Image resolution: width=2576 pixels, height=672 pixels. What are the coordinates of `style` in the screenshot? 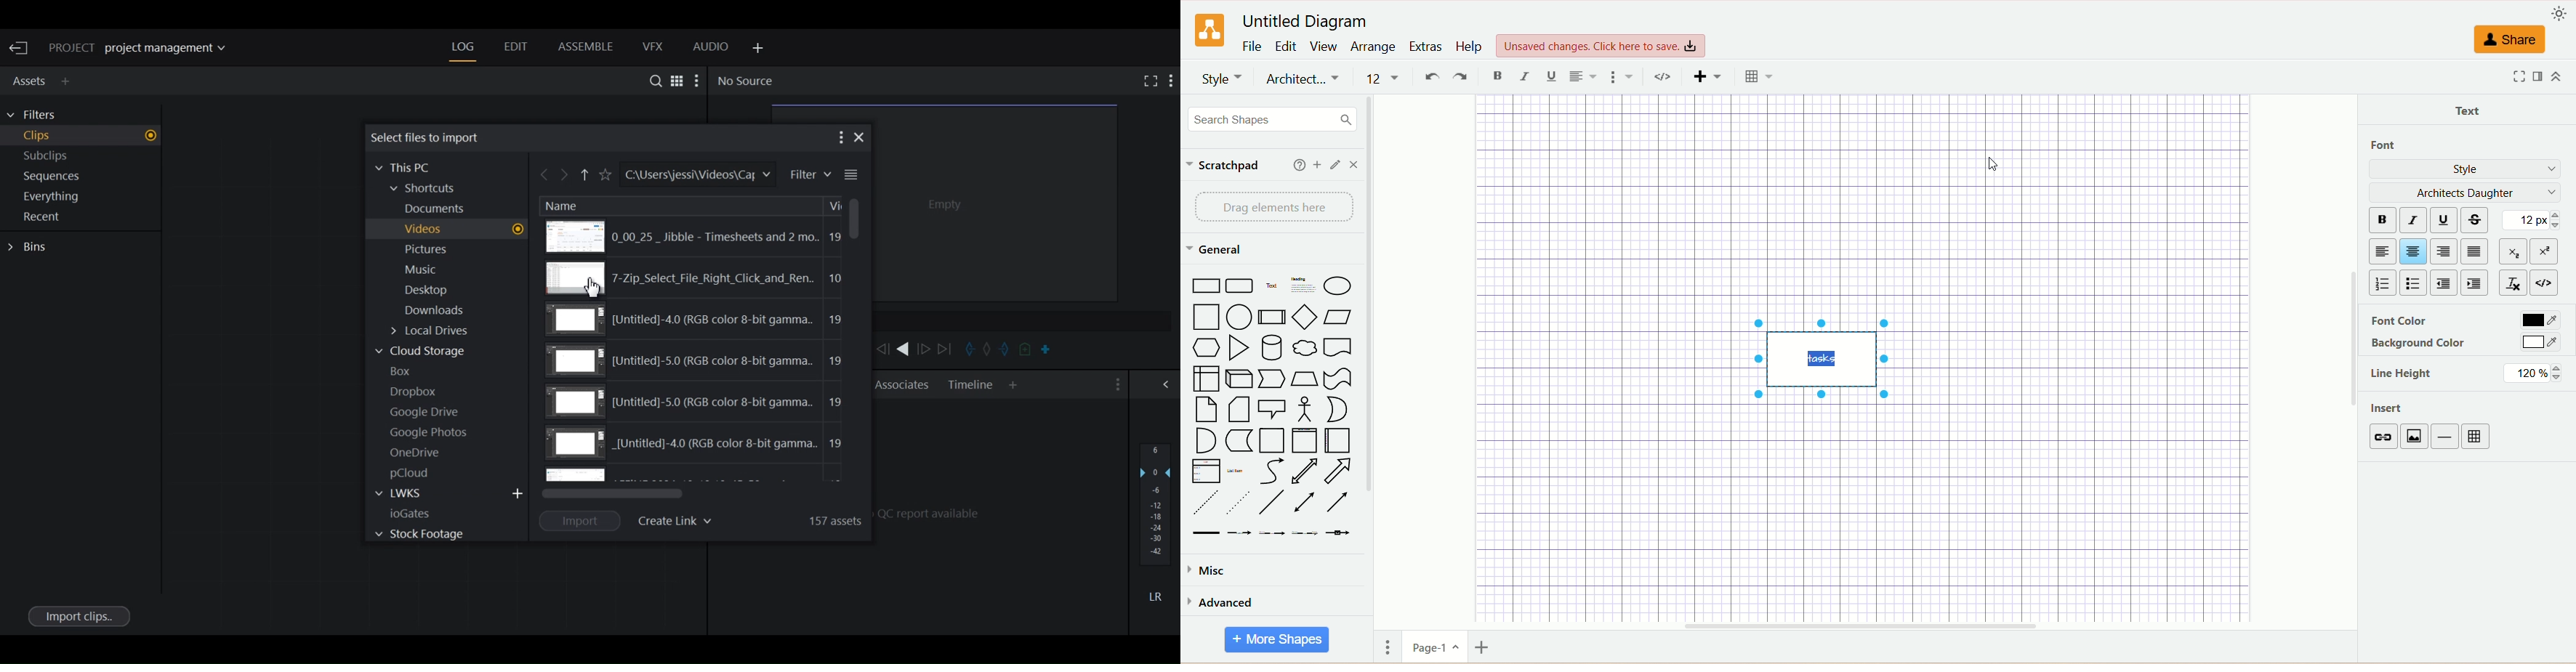 It's located at (2468, 170).